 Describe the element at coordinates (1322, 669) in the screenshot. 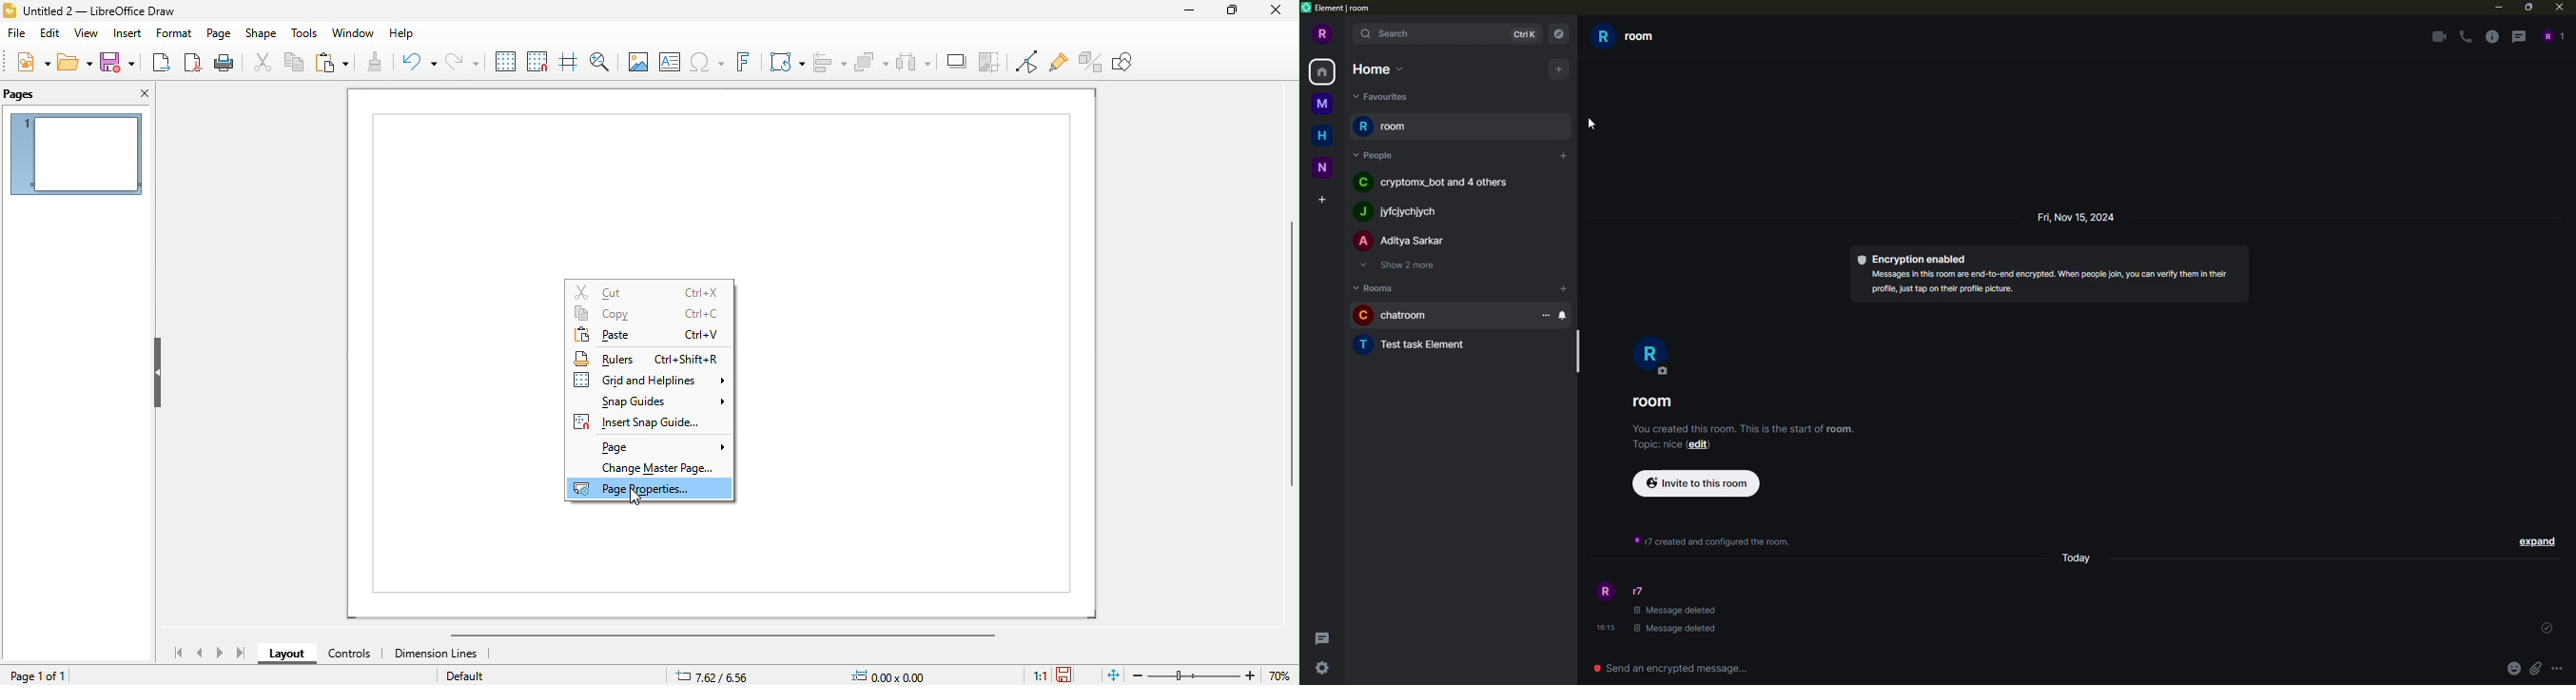

I see `quick settings` at that location.